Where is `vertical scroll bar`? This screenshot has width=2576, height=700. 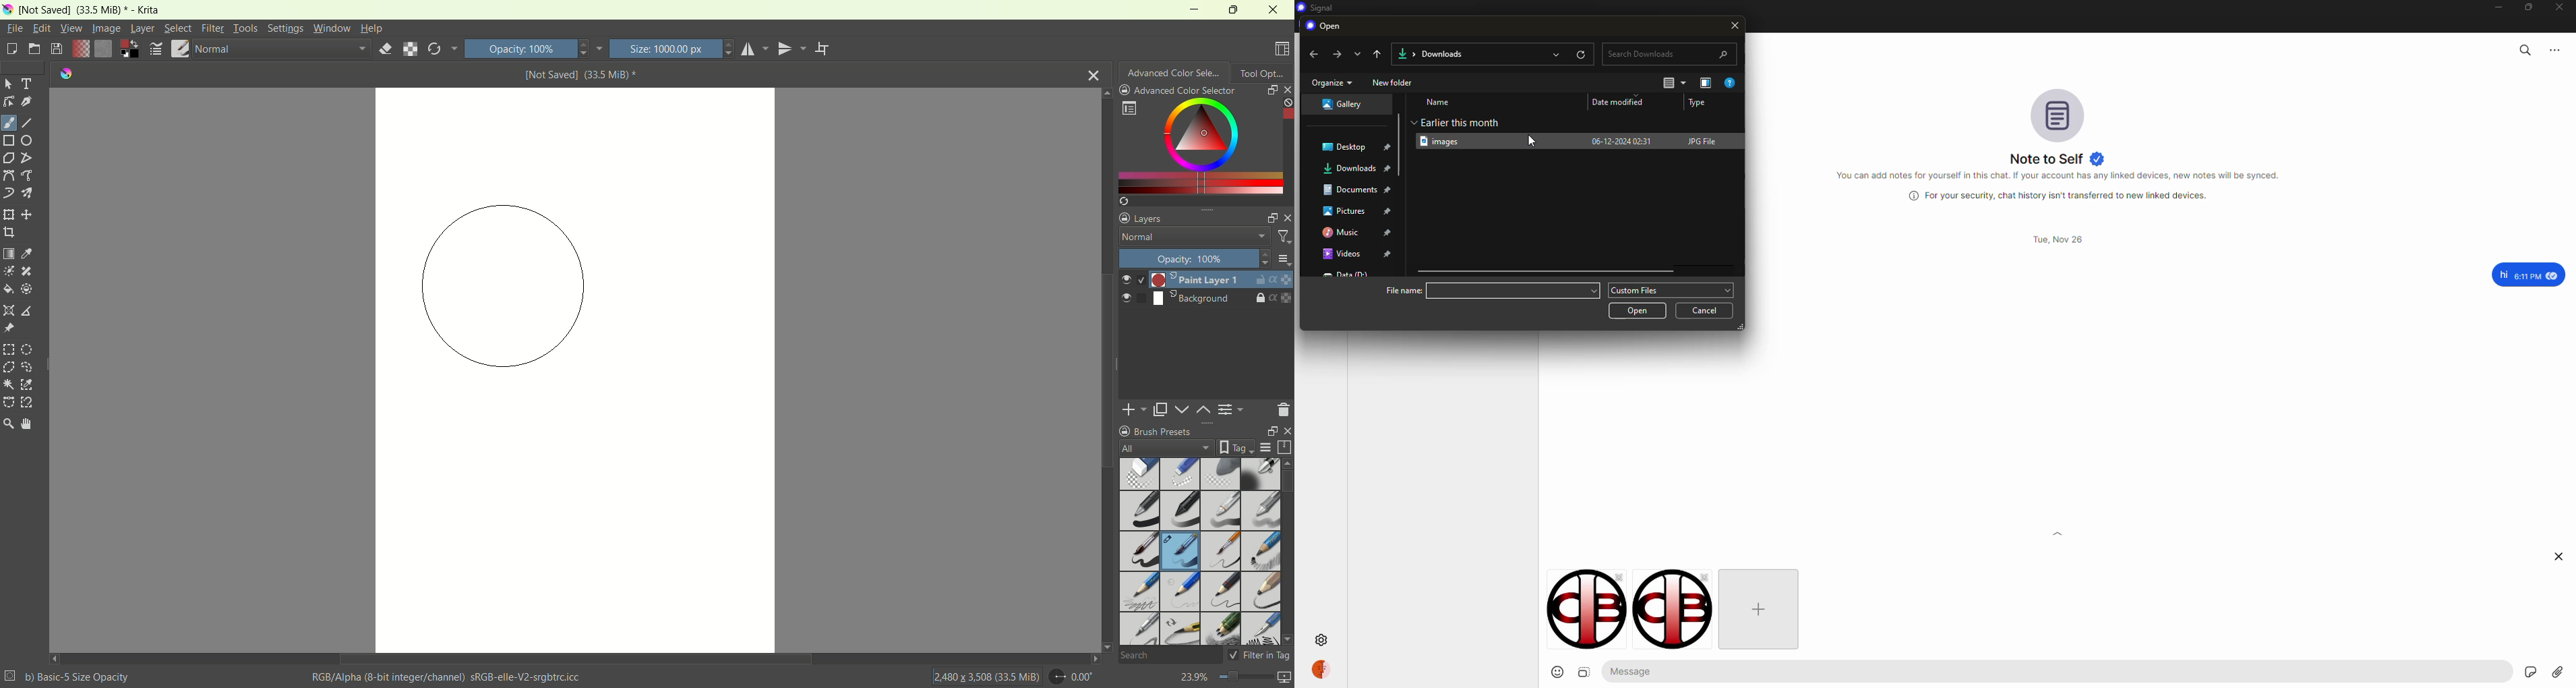 vertical scroll bar is located at coordinates (1286, 145).